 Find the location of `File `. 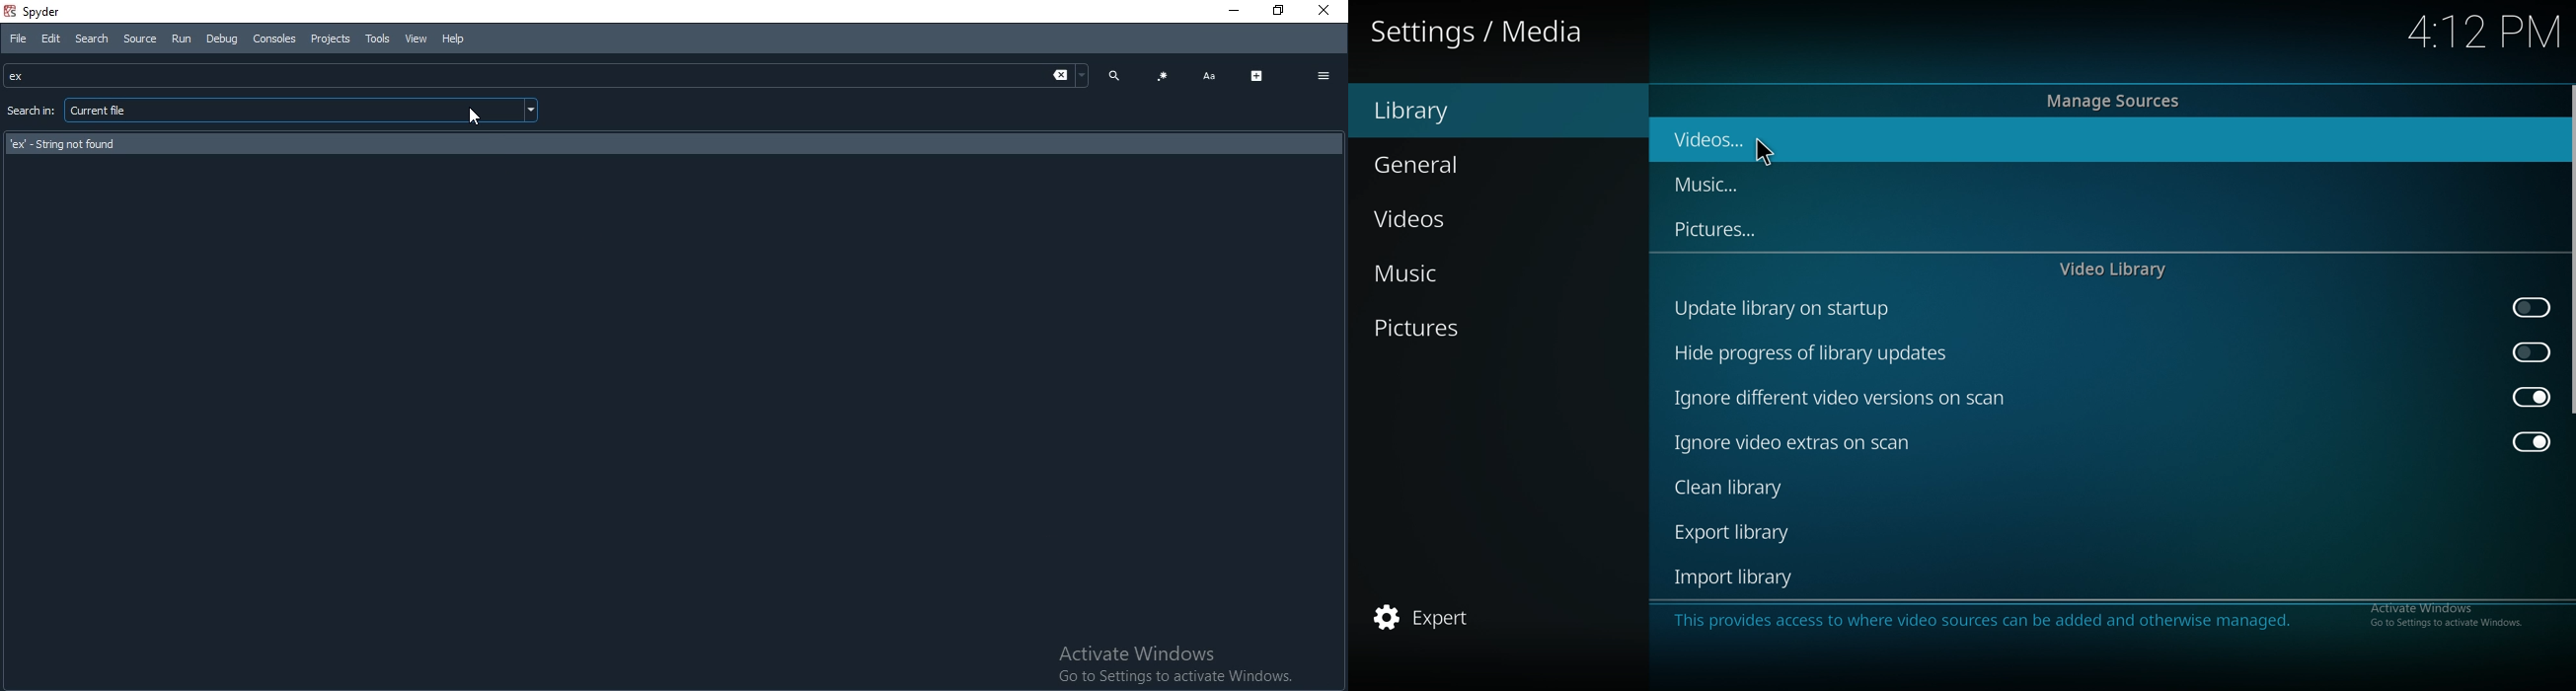

File  is located at coordinates (16, 38).